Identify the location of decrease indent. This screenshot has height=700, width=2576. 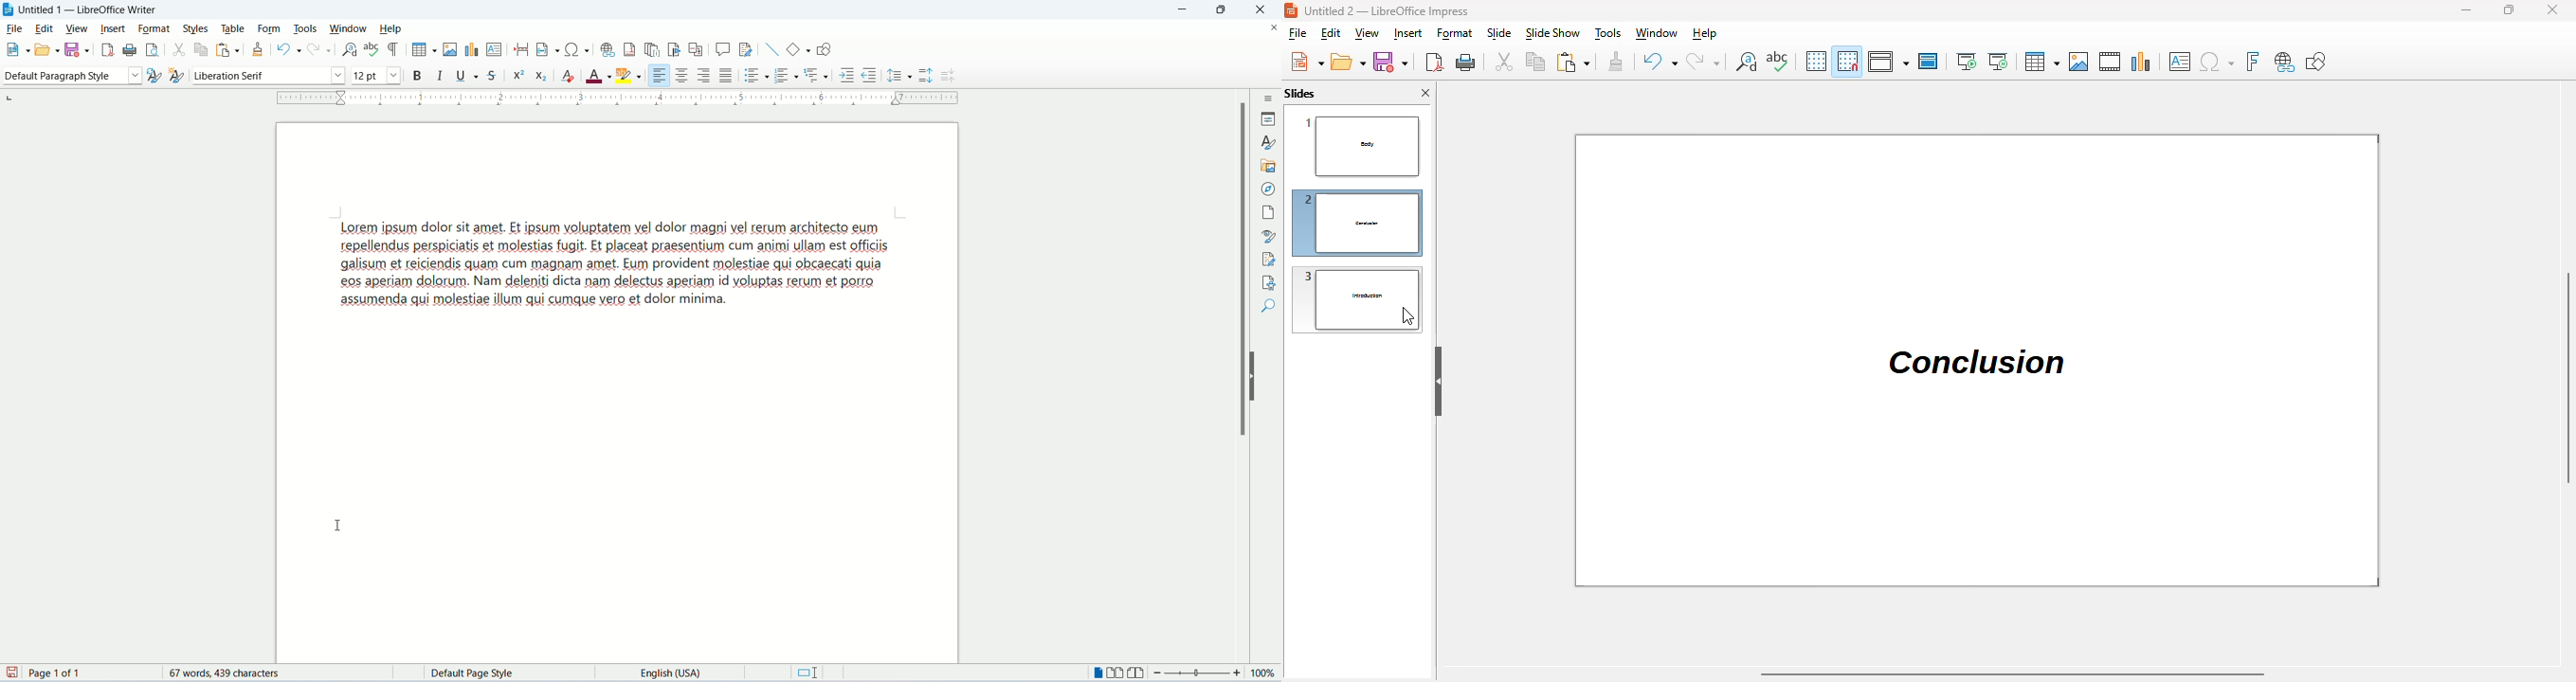
(869, 75).